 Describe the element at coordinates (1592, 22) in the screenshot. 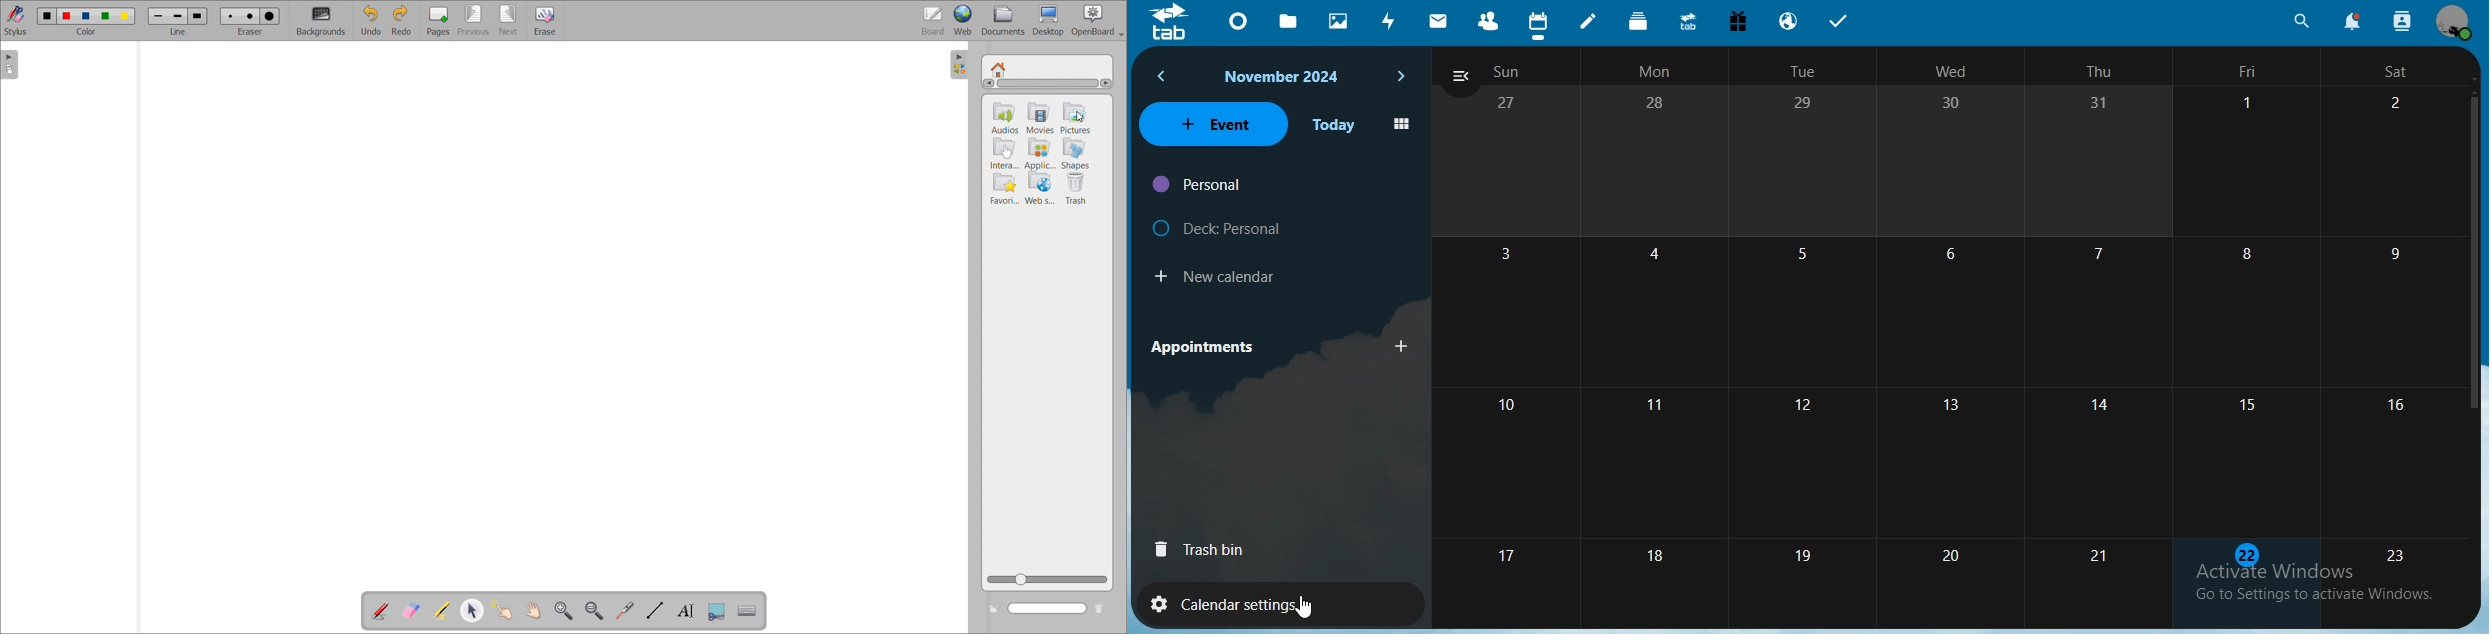

I see `notes` at that location.